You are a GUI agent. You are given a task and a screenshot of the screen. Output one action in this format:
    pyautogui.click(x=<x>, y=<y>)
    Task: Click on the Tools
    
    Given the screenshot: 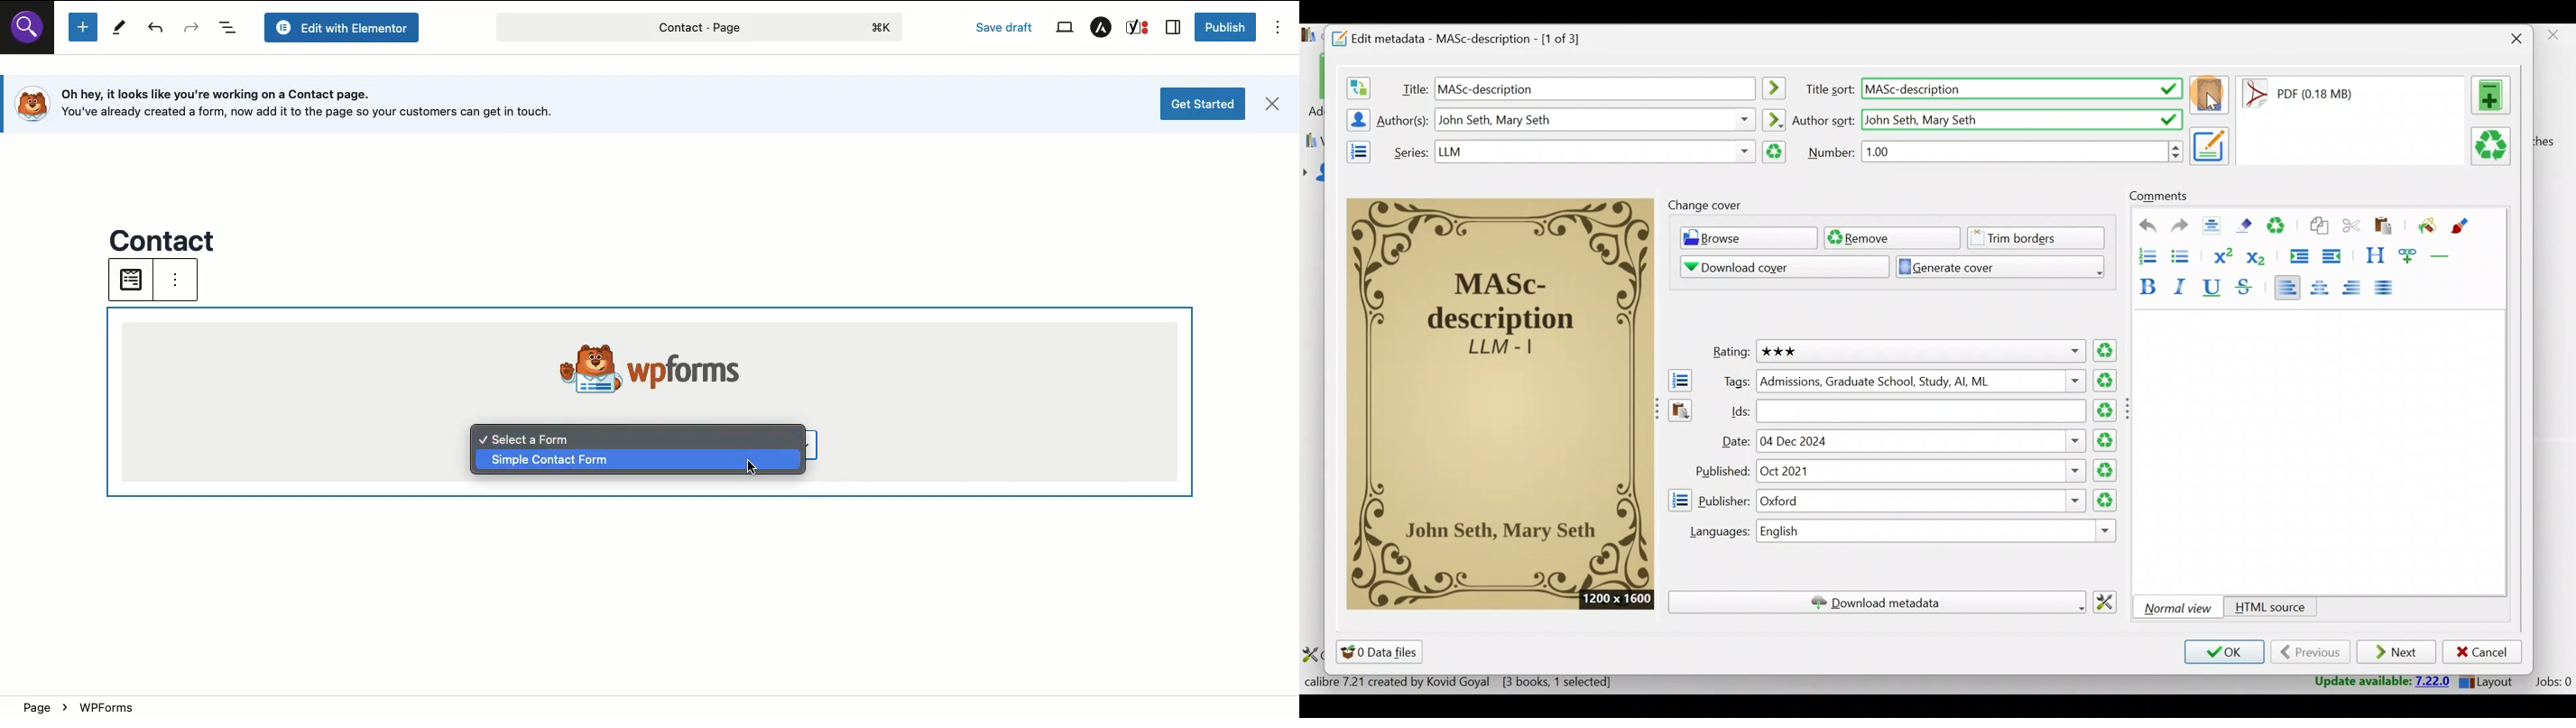 What is the action you would take?
    pyautogui.click(x=117, y=27)
    